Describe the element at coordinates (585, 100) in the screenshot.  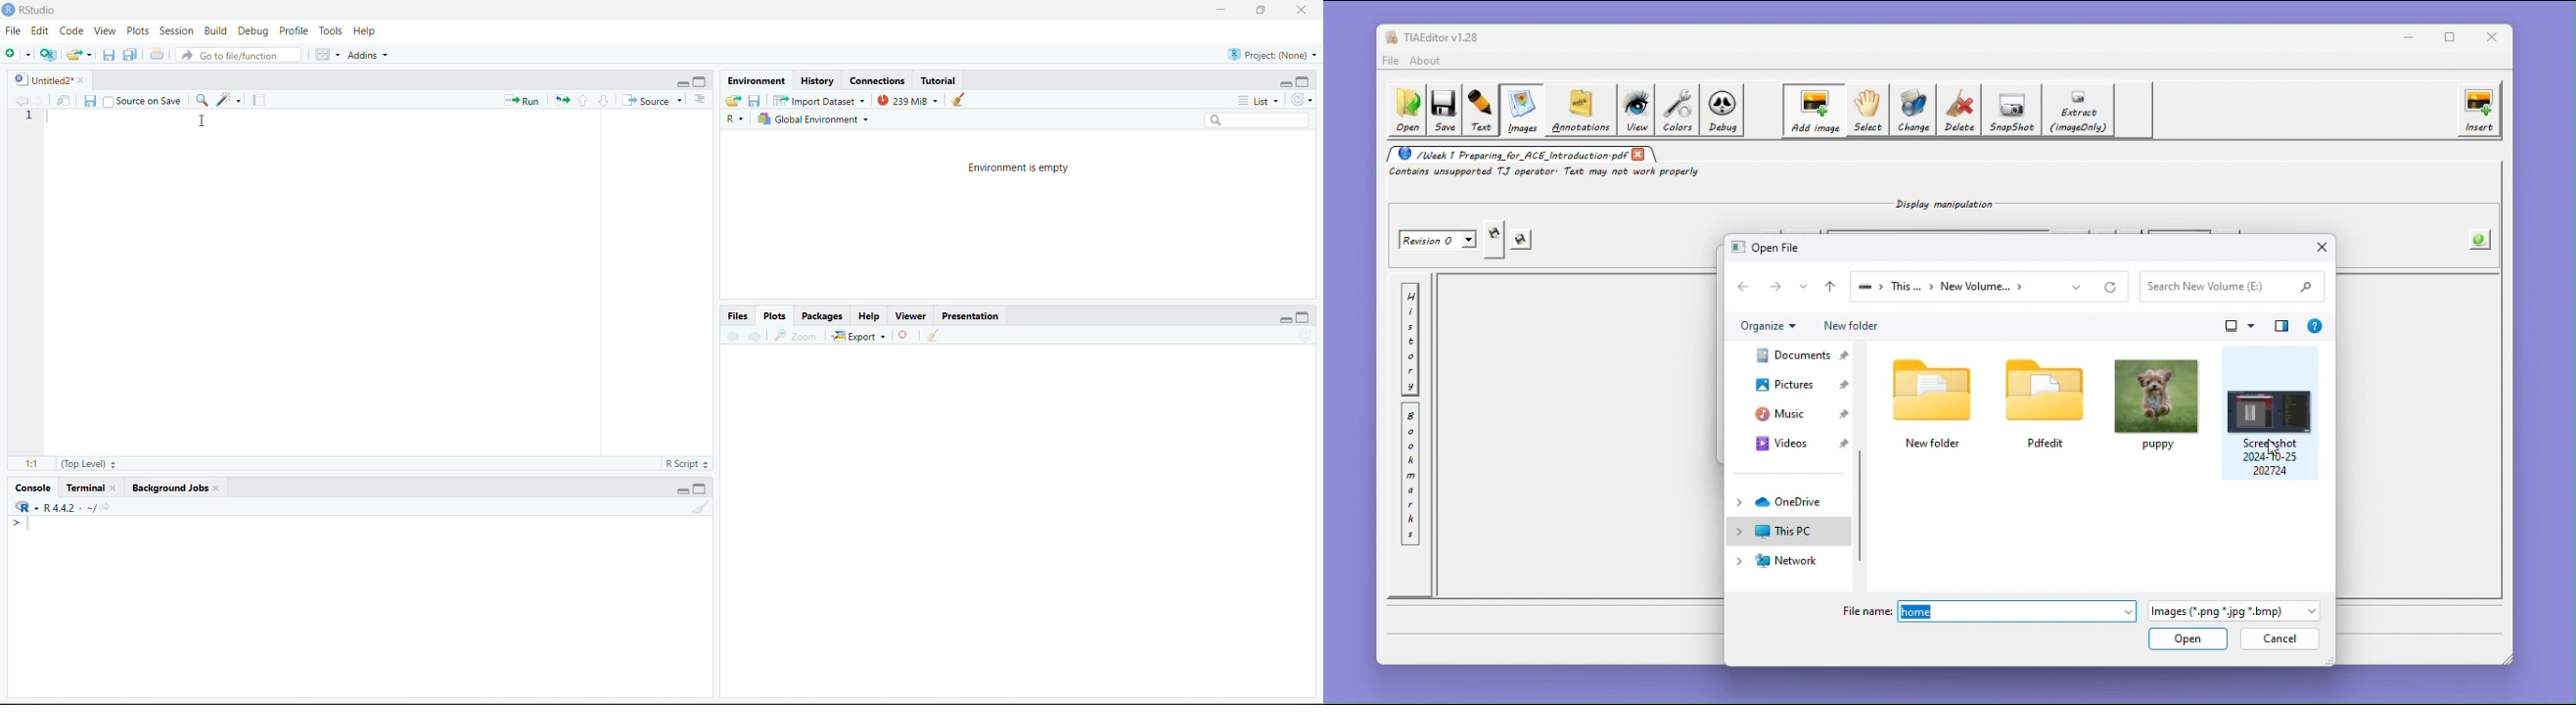
I see `Go to previous section/chunk (Ctrl + PgUp)` at that location.